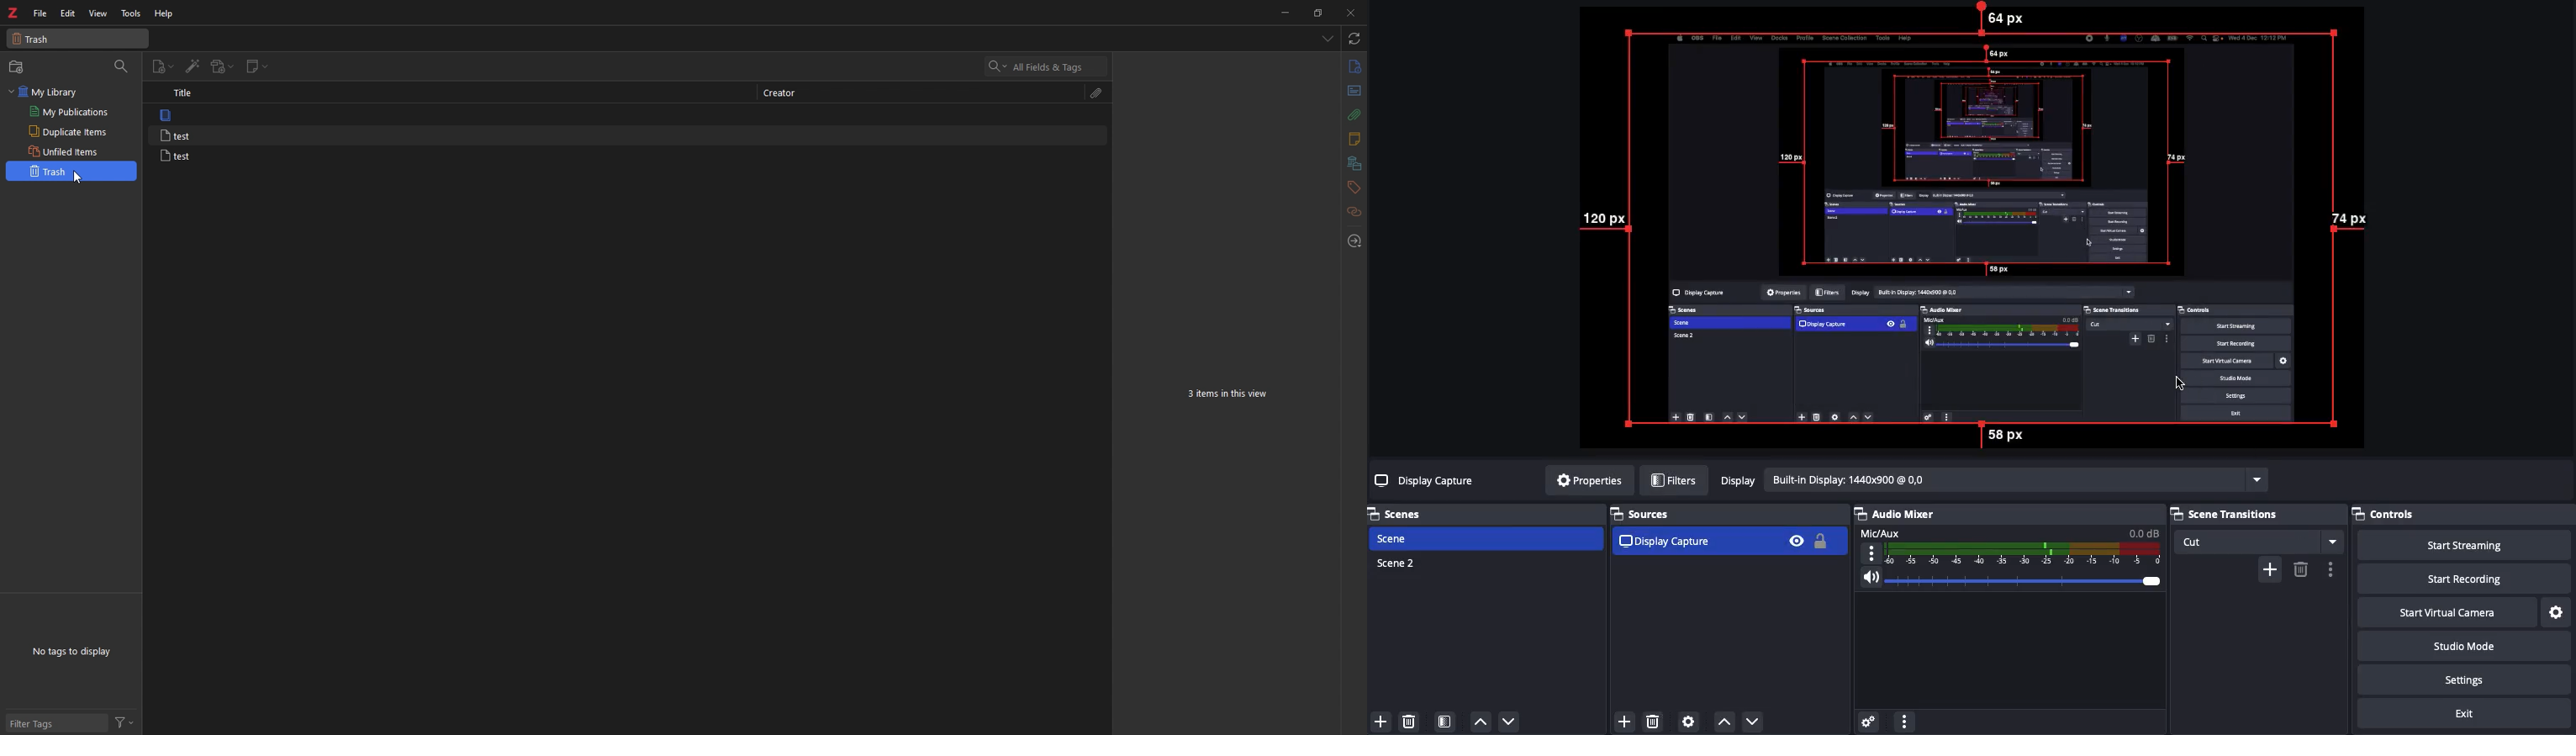  What do you see at coordinates (70, 130) in the screenshot?
I see `duplicate items` at bounding box center [70, 130].